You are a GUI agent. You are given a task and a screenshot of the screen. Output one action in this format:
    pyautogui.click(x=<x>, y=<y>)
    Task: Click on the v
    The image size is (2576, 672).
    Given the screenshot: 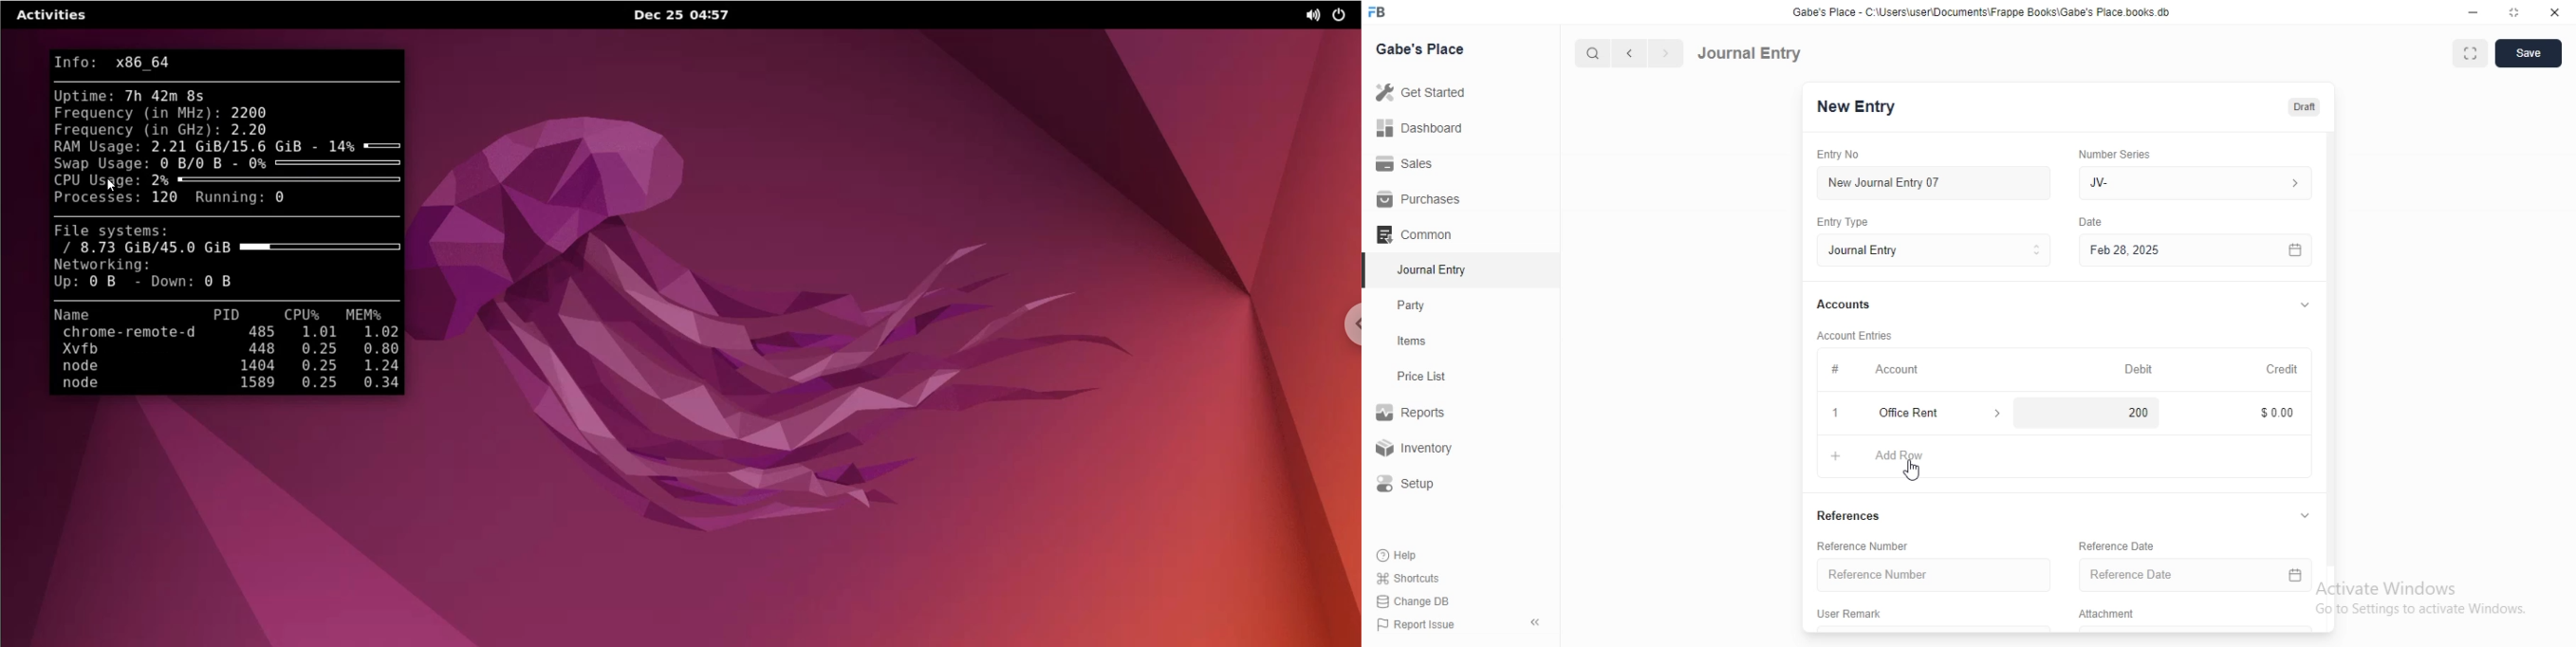 What is the action you would take?
    pyautogui.click(x=2307, y=514)
    